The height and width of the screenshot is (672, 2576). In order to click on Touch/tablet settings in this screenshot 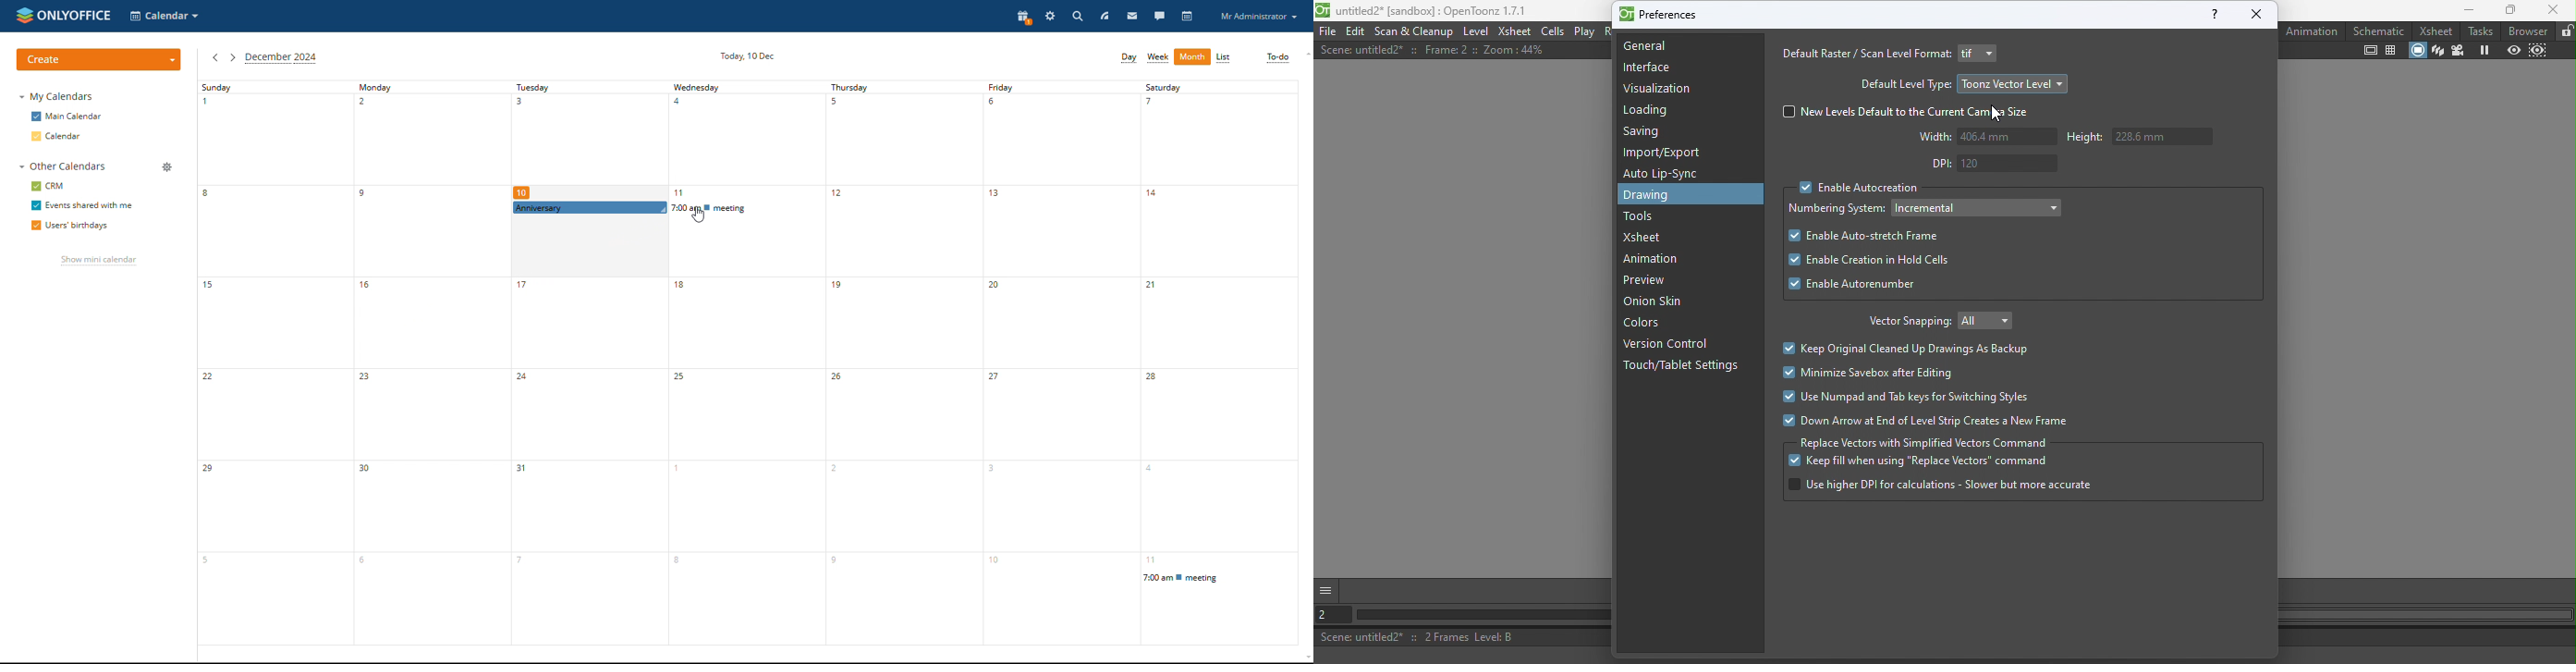, I will do `click(1686, 366)`.